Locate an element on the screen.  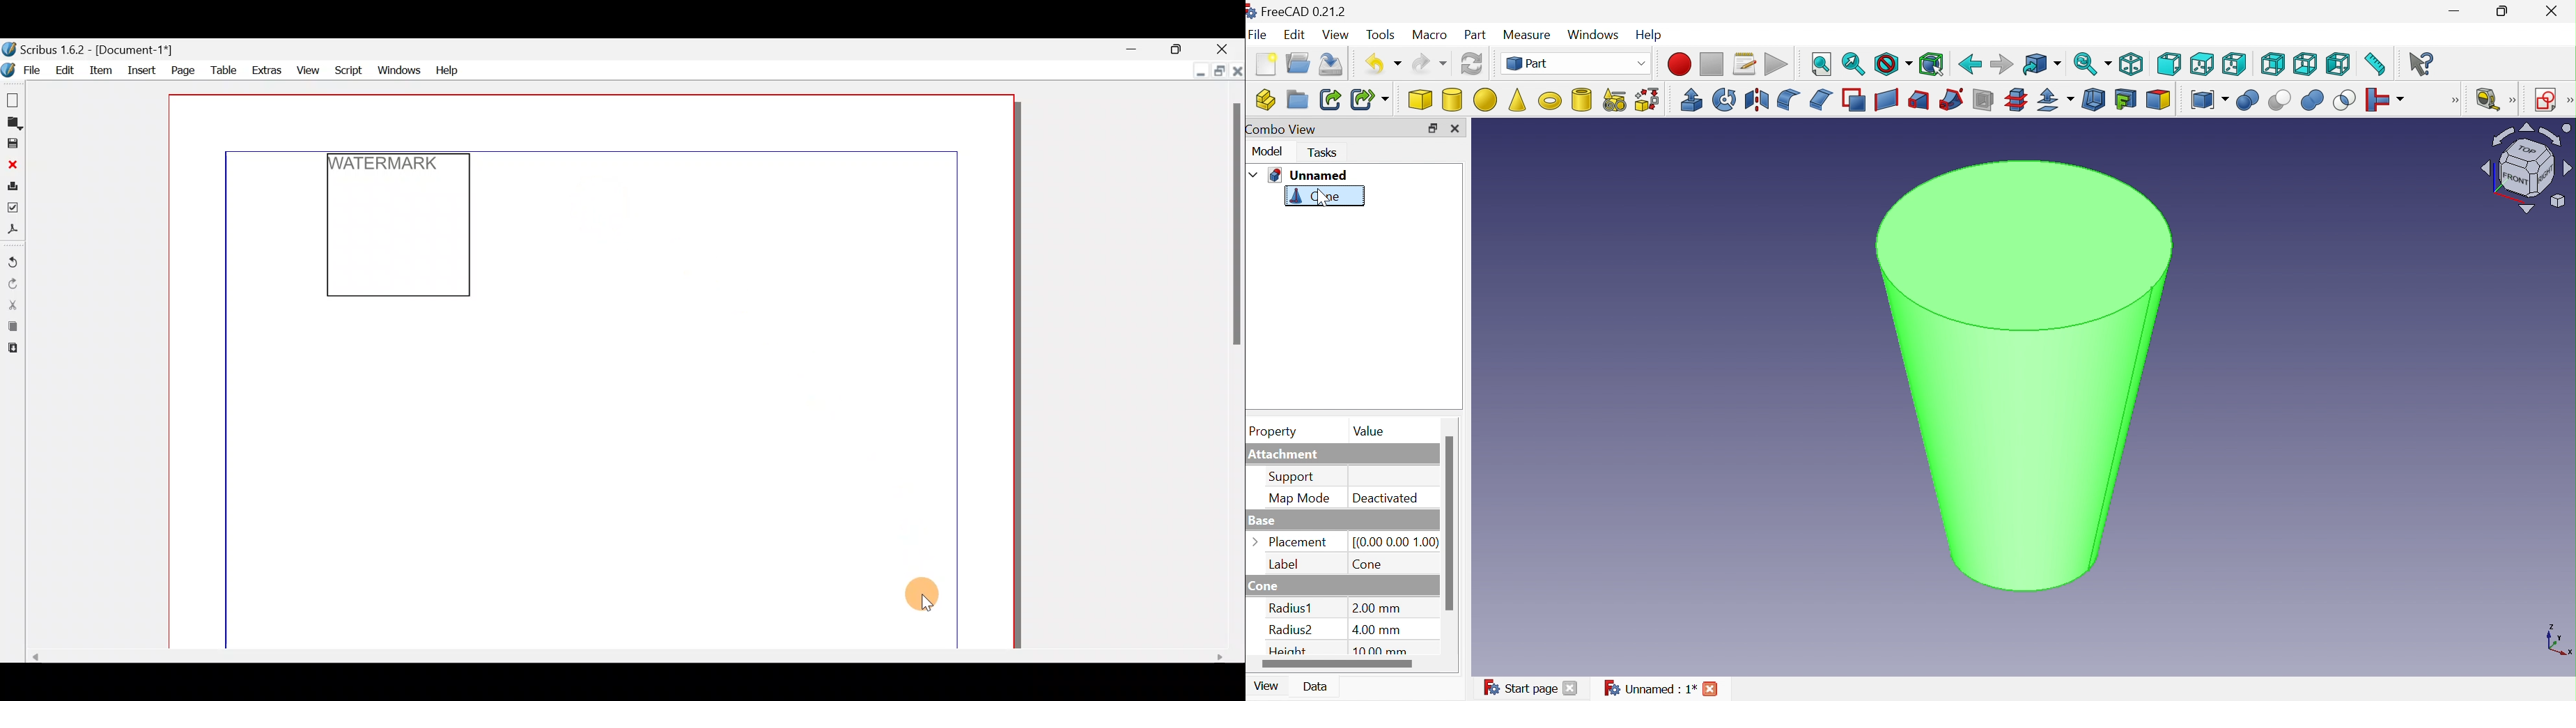
Save is located at coordinates (12, 144).